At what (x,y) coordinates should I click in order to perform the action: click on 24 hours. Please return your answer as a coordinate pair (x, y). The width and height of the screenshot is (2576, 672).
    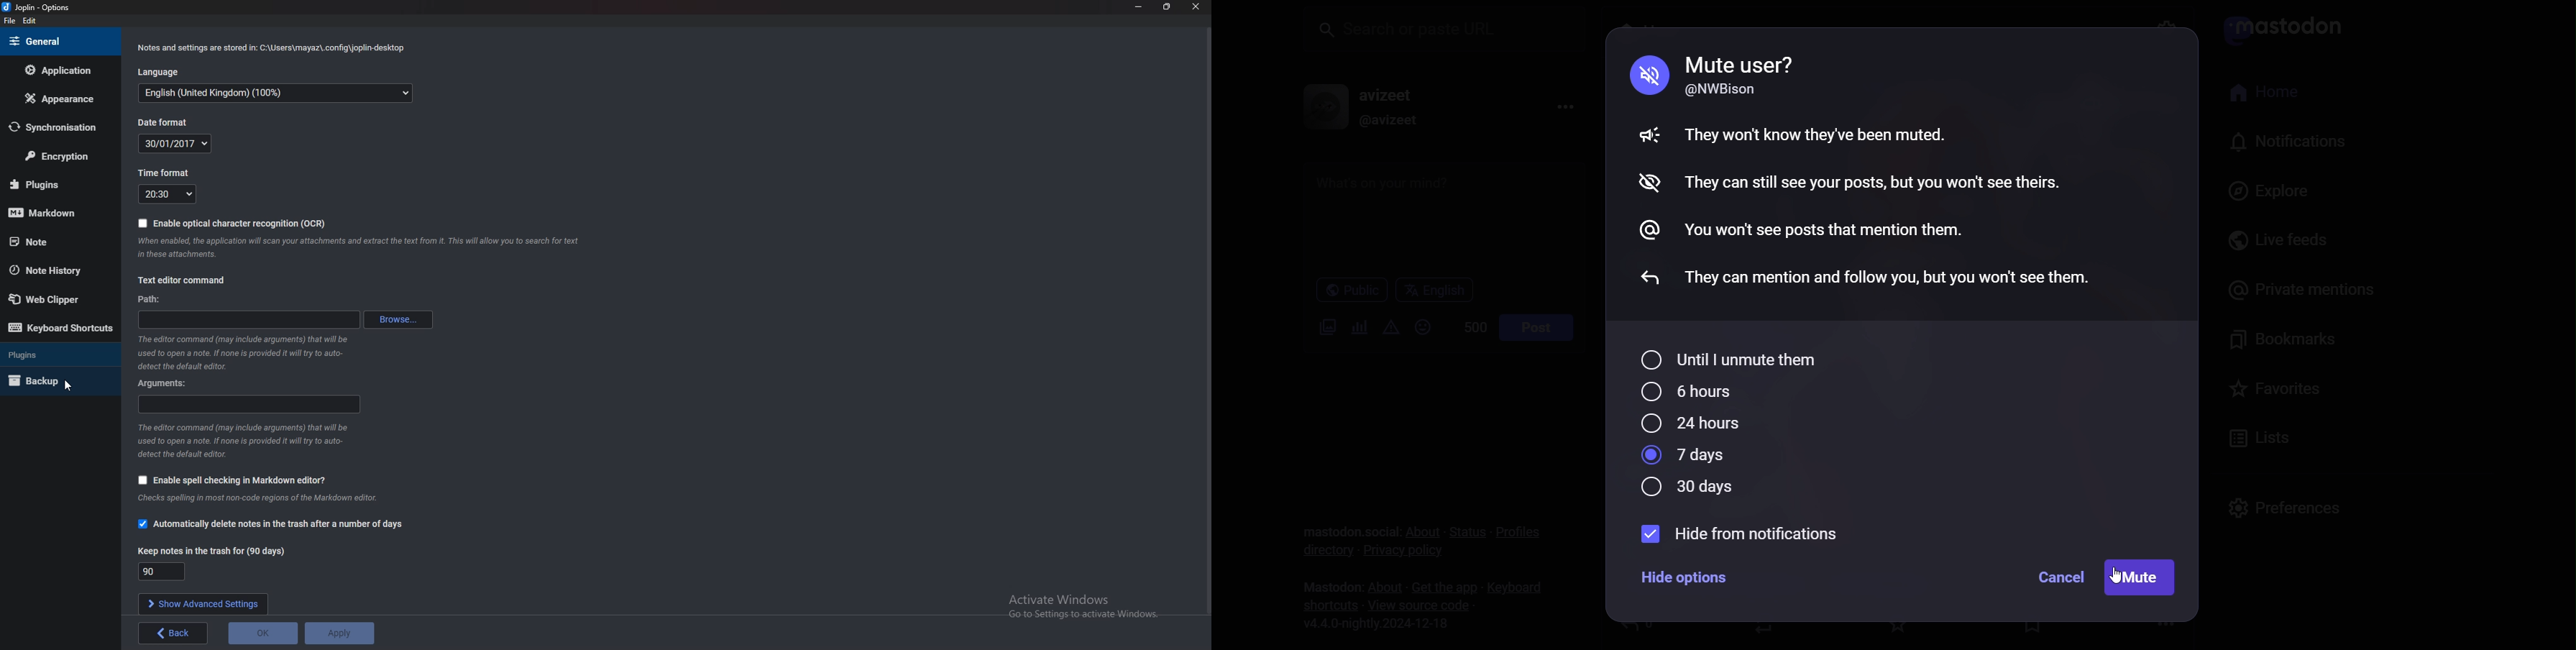
    Looking at the image, I should click on (1688, 424).